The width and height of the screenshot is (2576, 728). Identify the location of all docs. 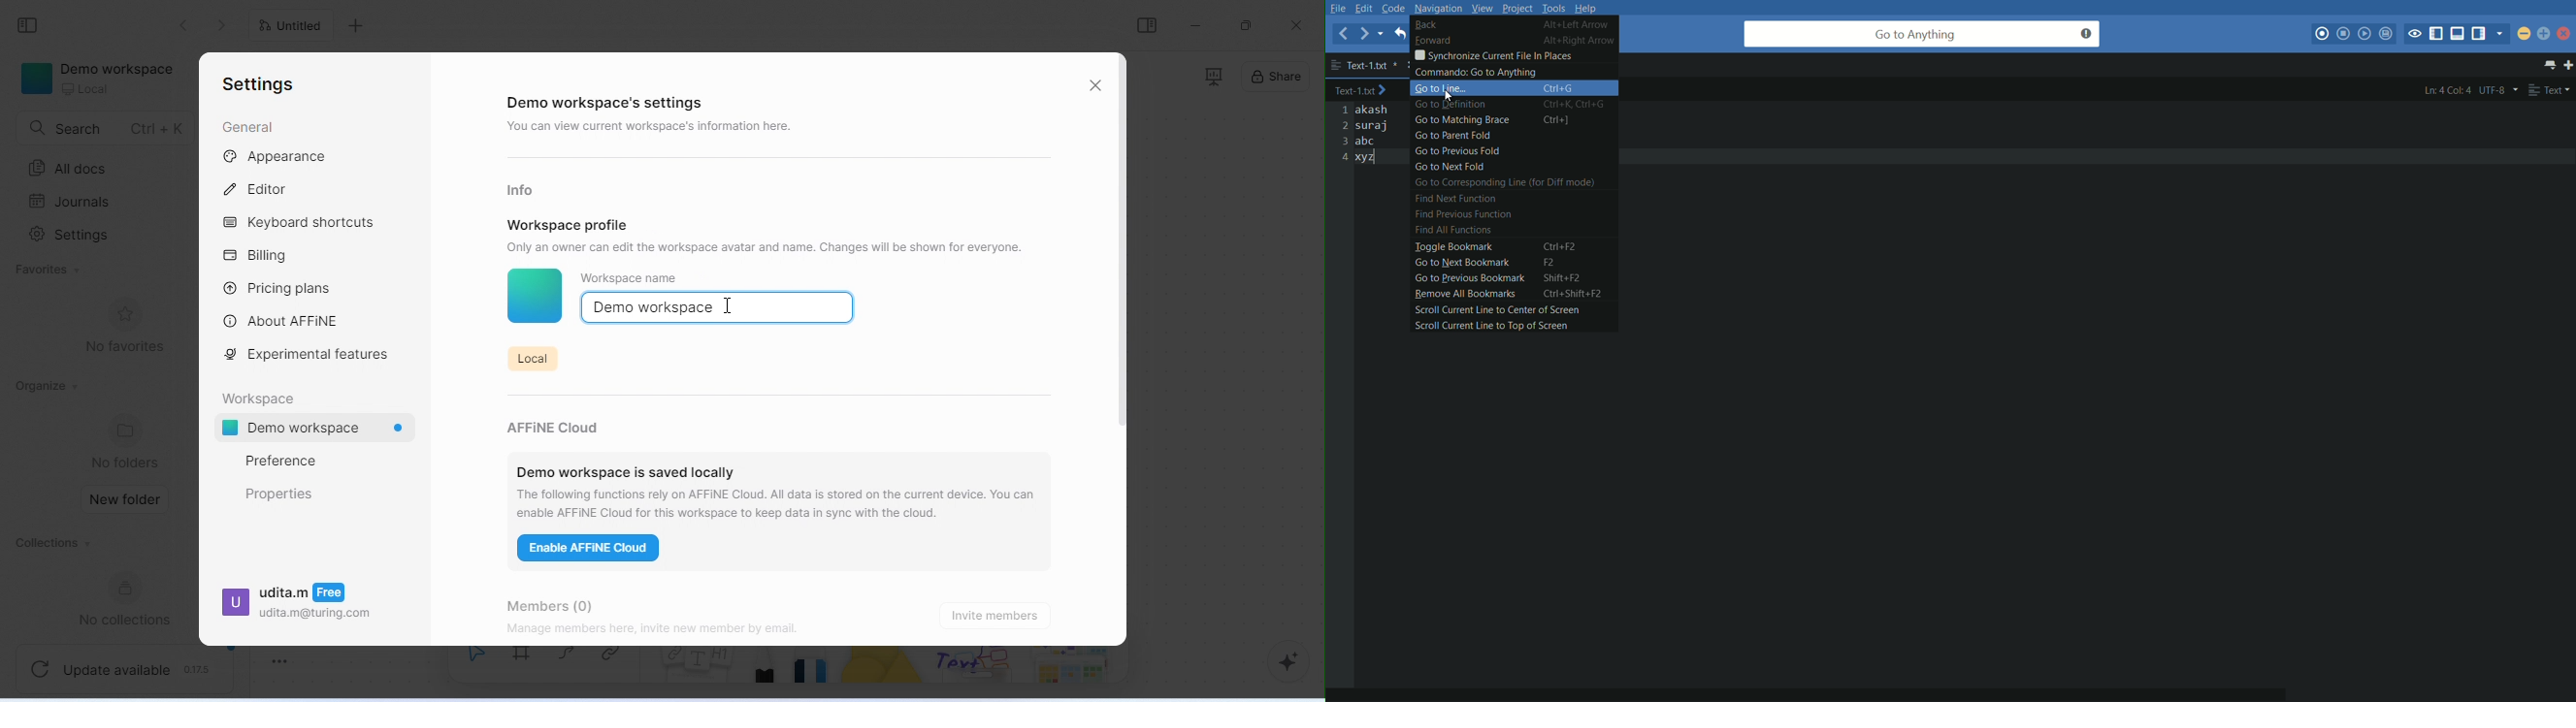
(73, 169).